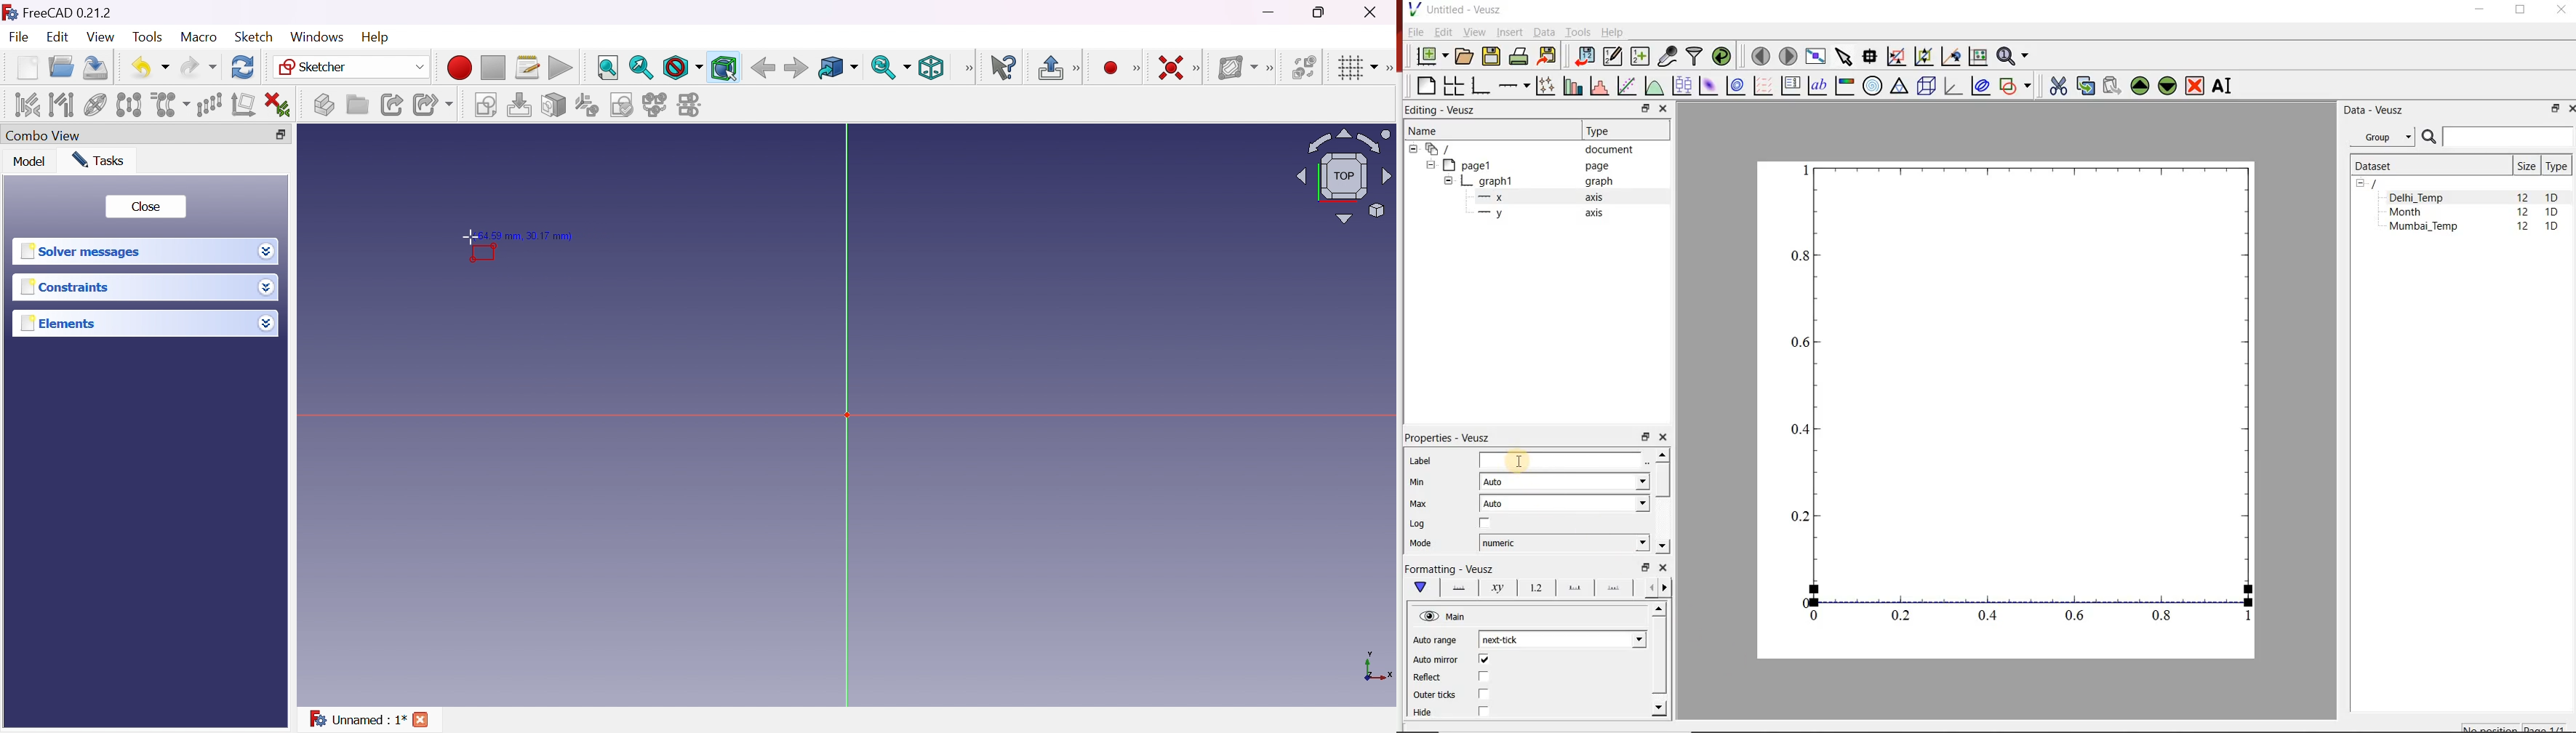 The height and width of the screenshot is (756, 2576). I want to click on Elements, so click(58, 324).